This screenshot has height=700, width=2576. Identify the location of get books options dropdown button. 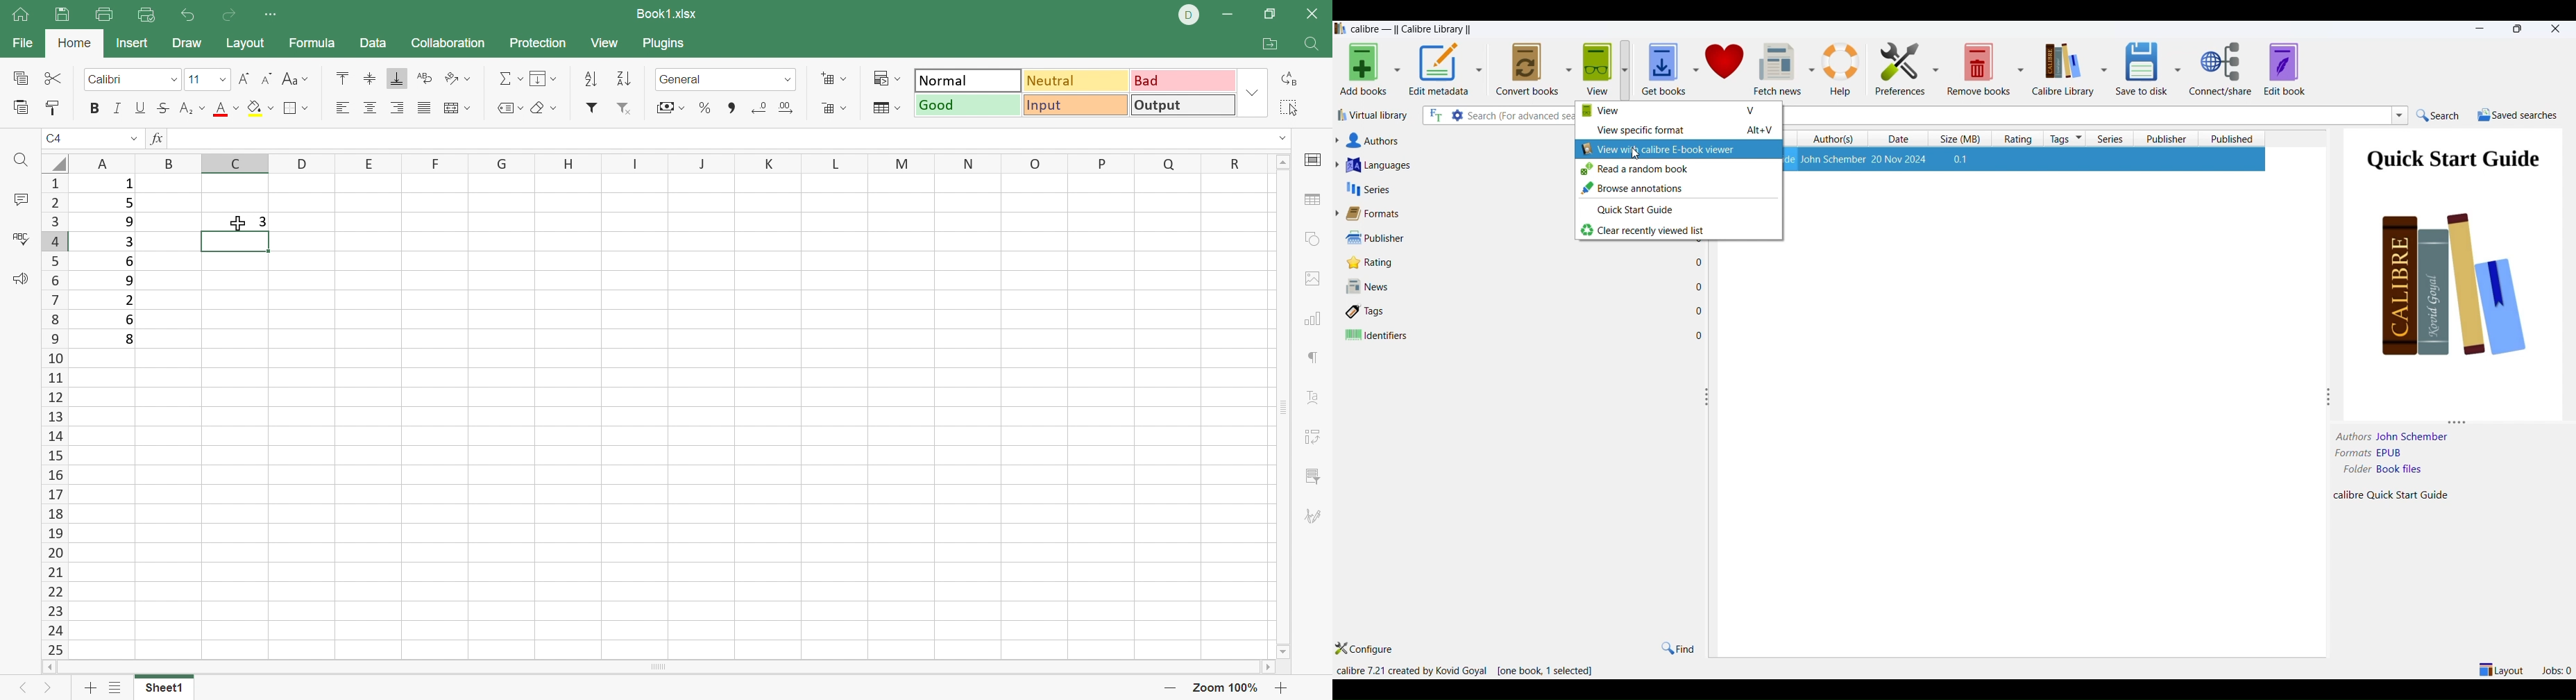
(1695, 69).